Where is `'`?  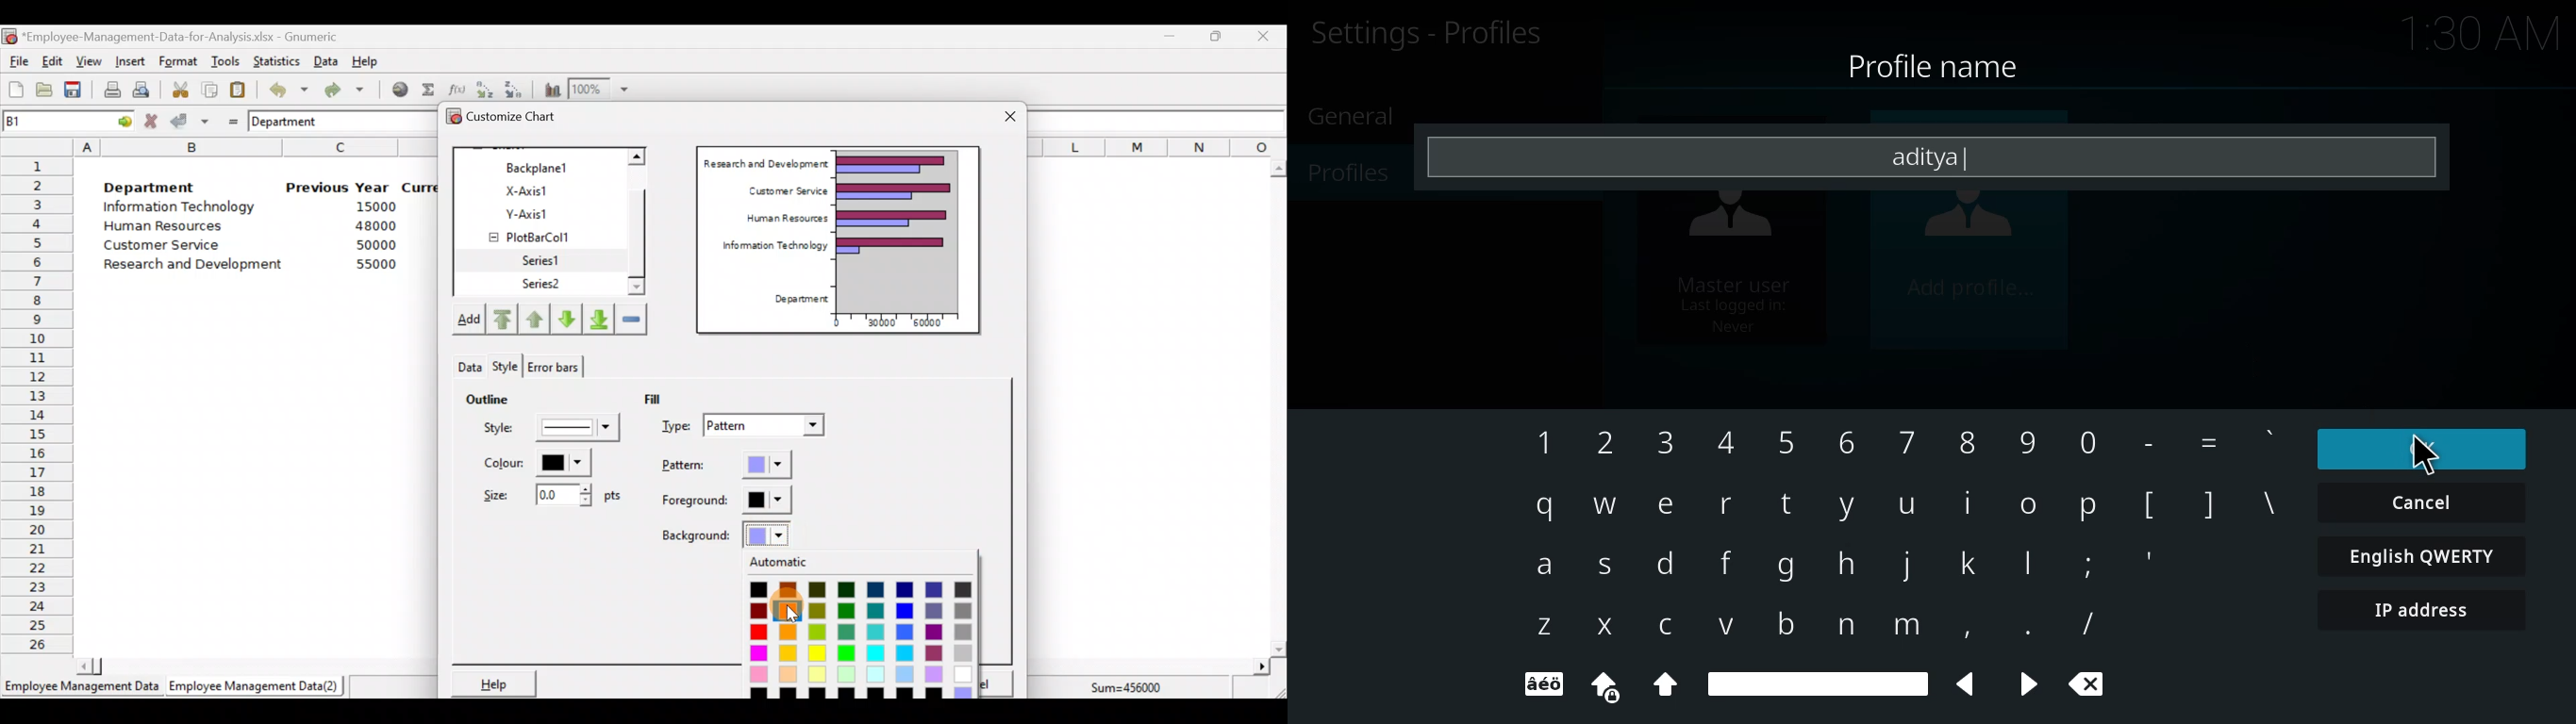
' is located at coordinates (2262, 438).